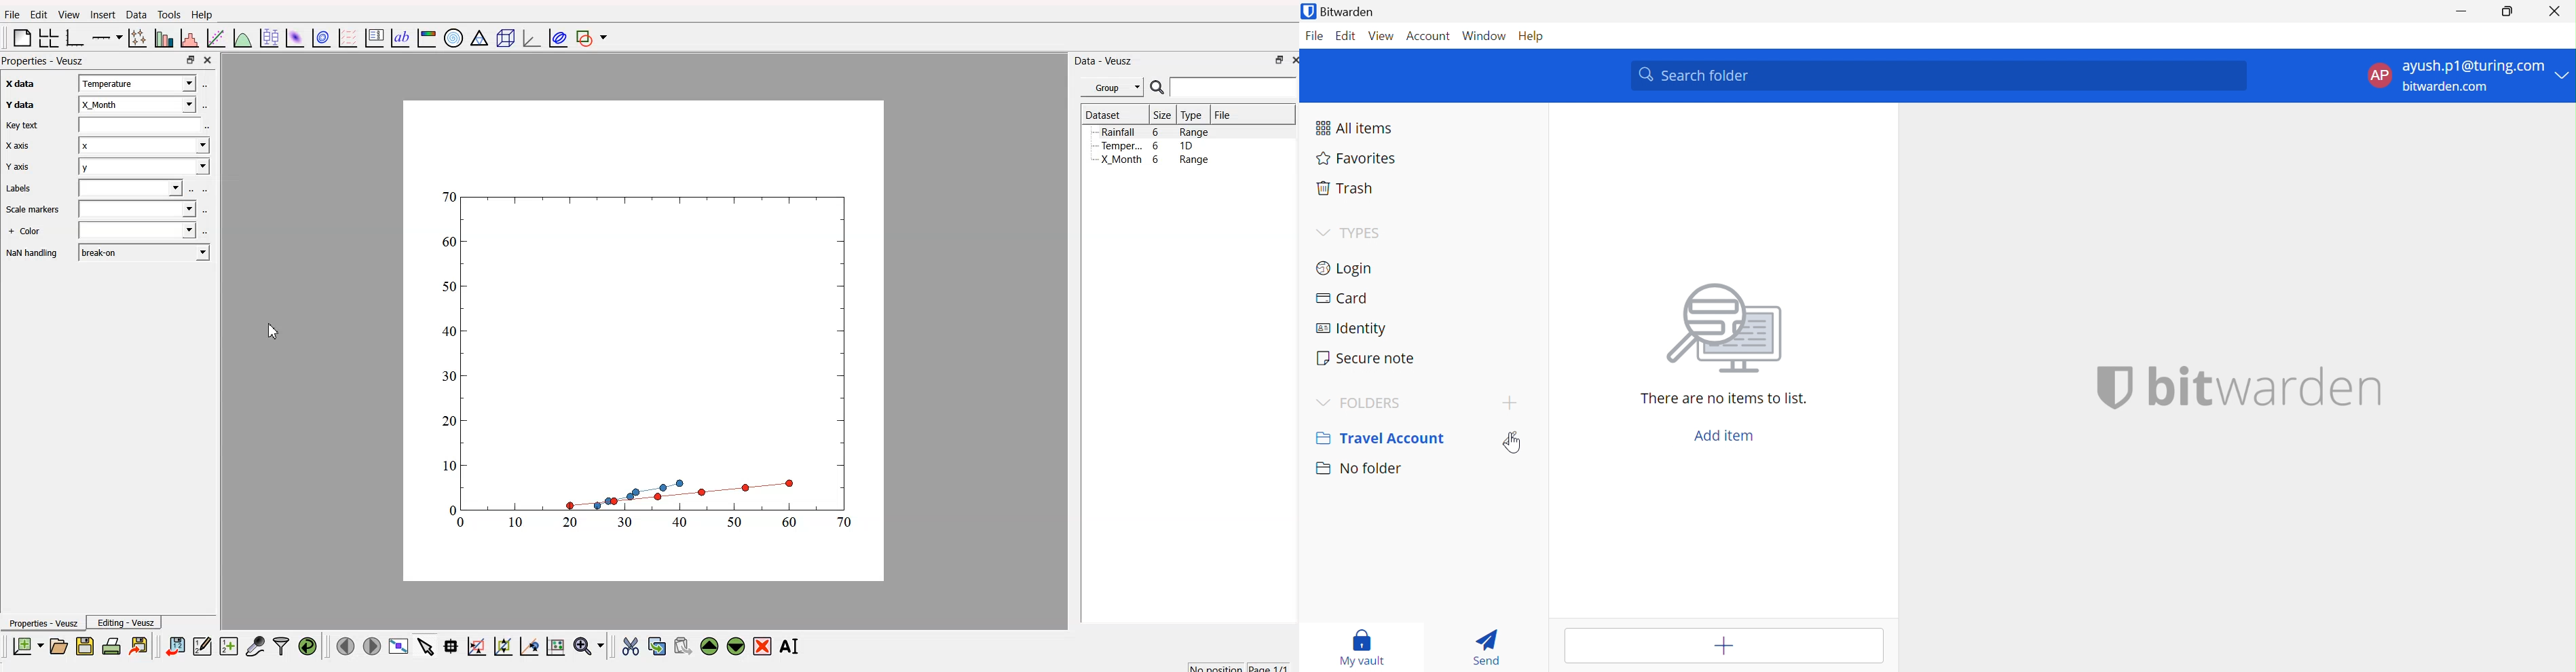 The height and width of the screenshot is (672, 2576). Describe the element at coordinates (589, 645) in the screenshot. I see `zoom menu` at that location.